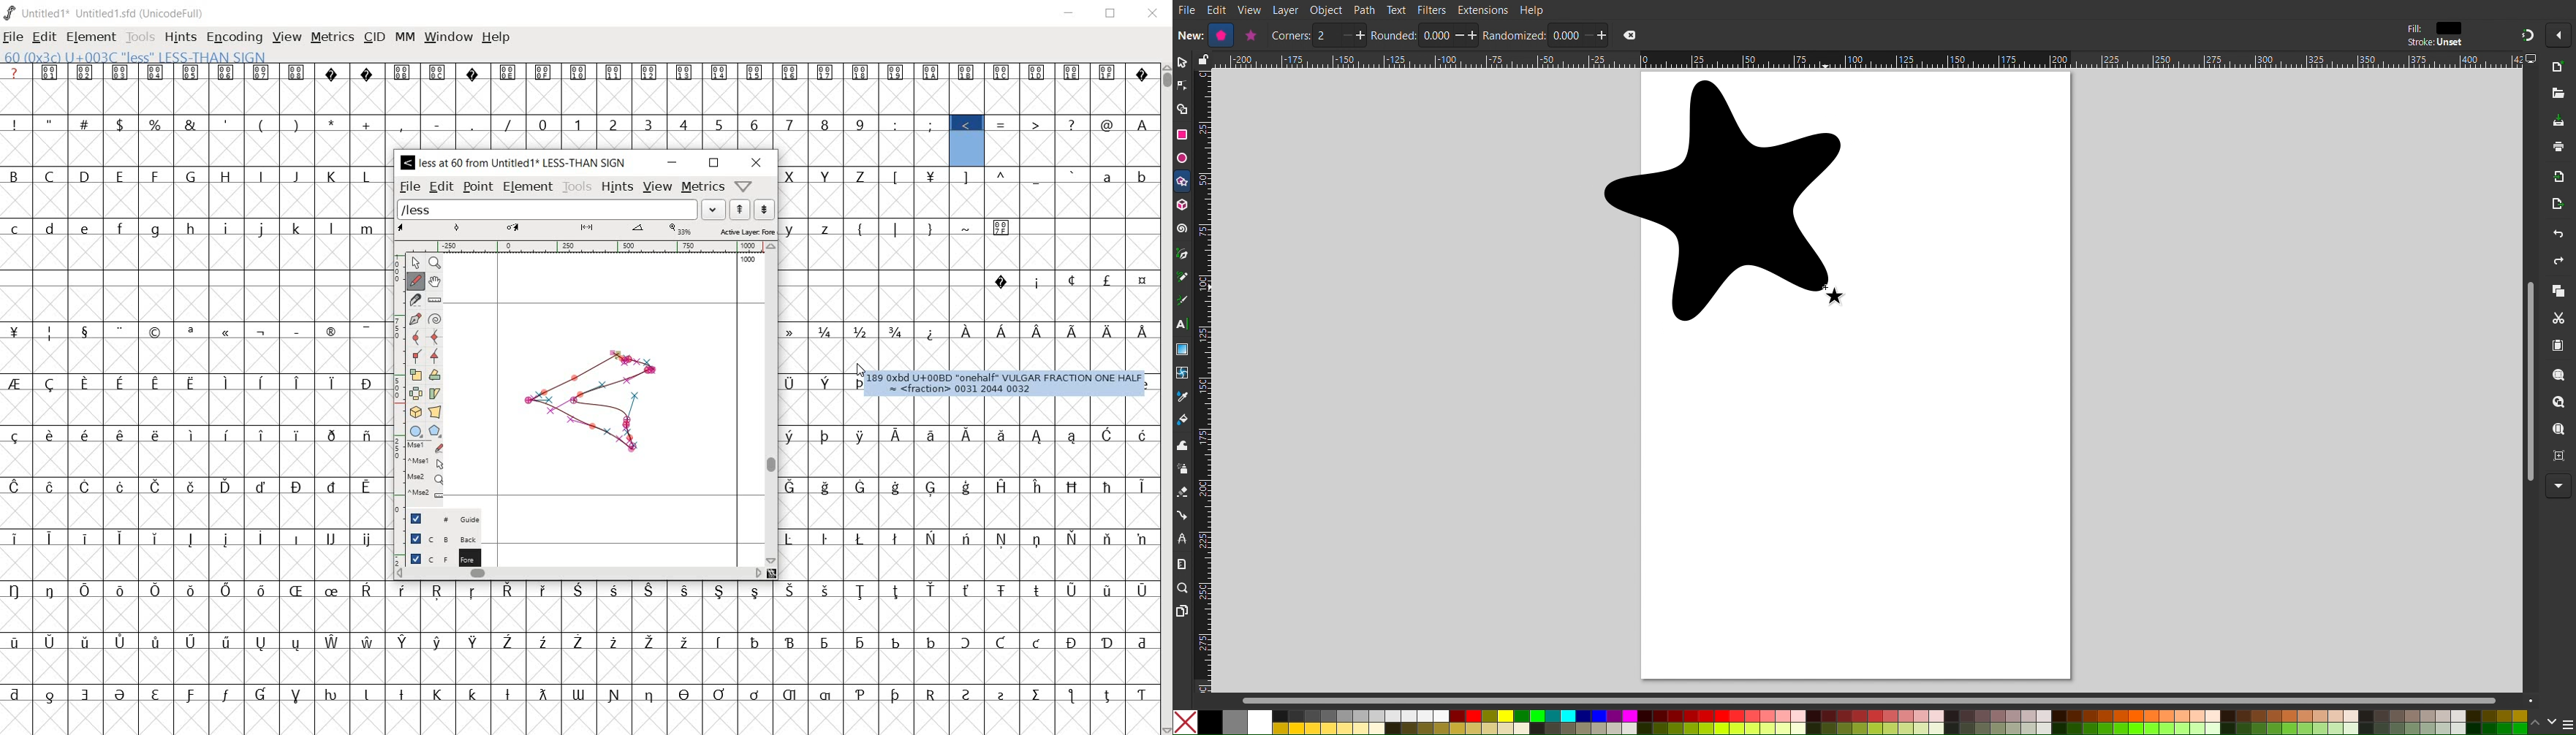 Image resolution: width=2576 pixels, height=756 pixels. What do you see at coordinates (262, 124) in the screenshot?
I see `symbols` at bounding box center [262, 124].